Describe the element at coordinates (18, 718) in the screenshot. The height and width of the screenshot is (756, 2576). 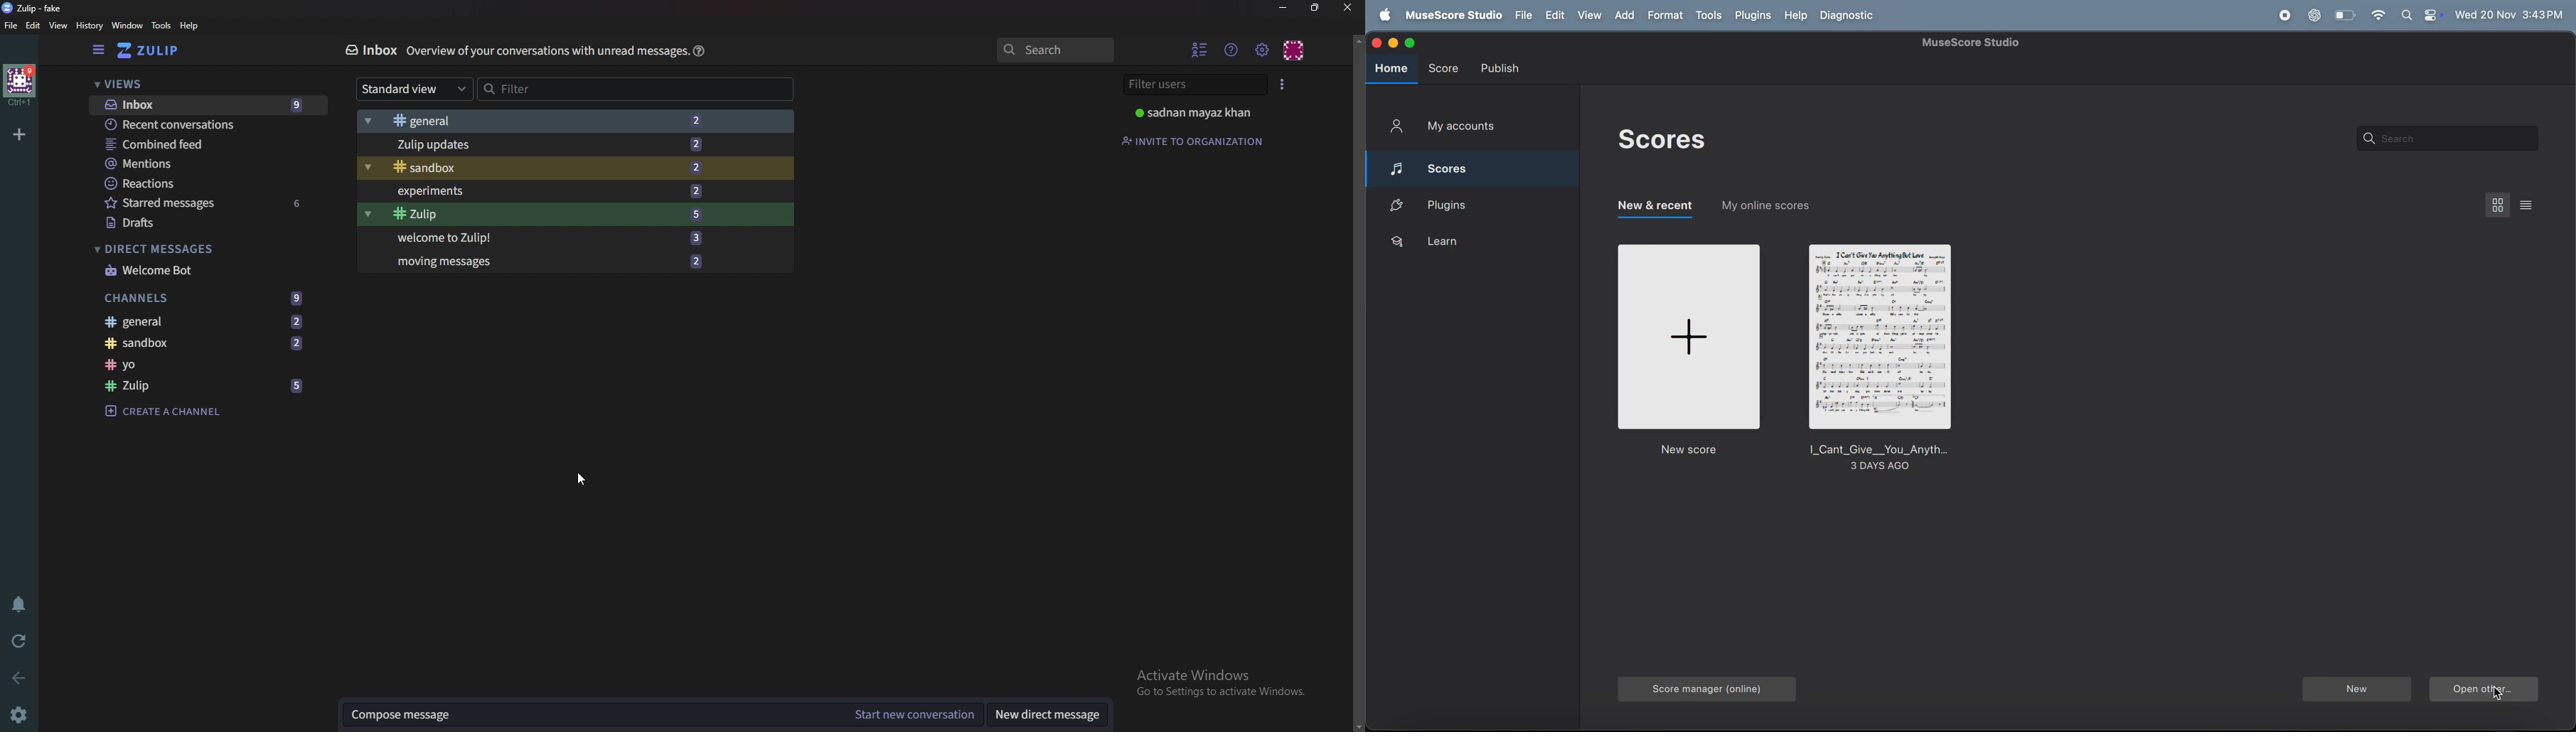
I see `Settings` at that location.